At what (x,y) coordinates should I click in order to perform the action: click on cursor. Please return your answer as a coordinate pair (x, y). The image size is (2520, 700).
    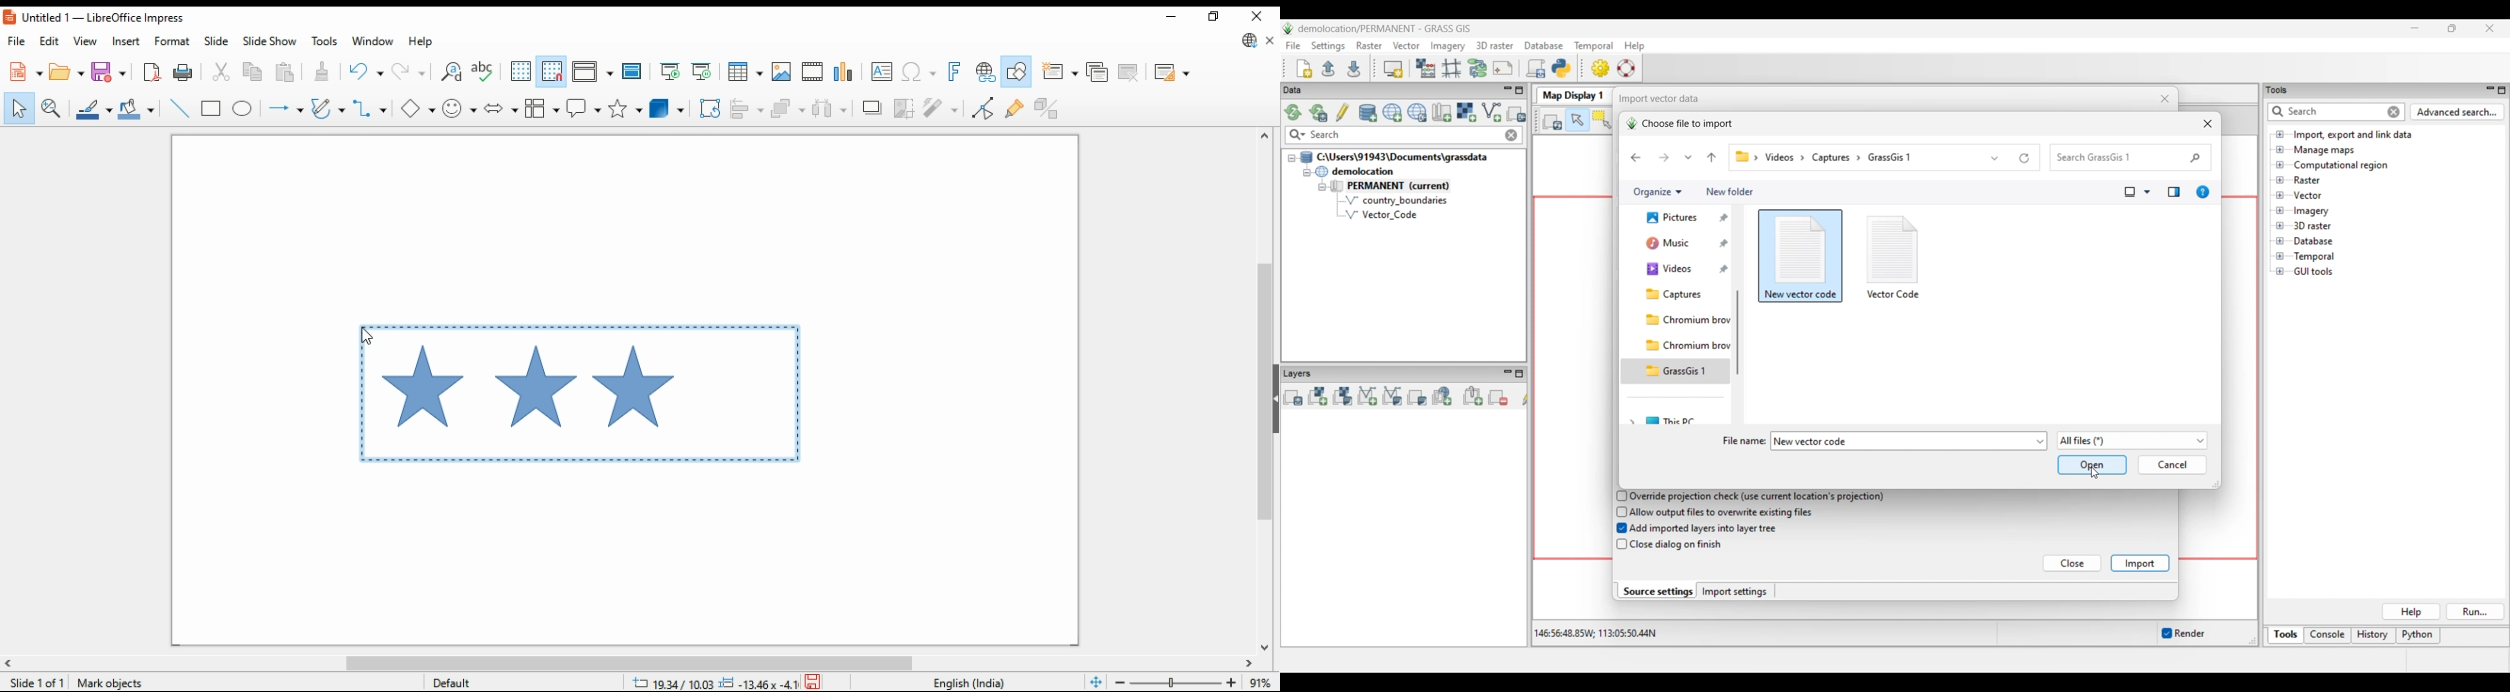
    Looking at the image, I should click on (369, 337).